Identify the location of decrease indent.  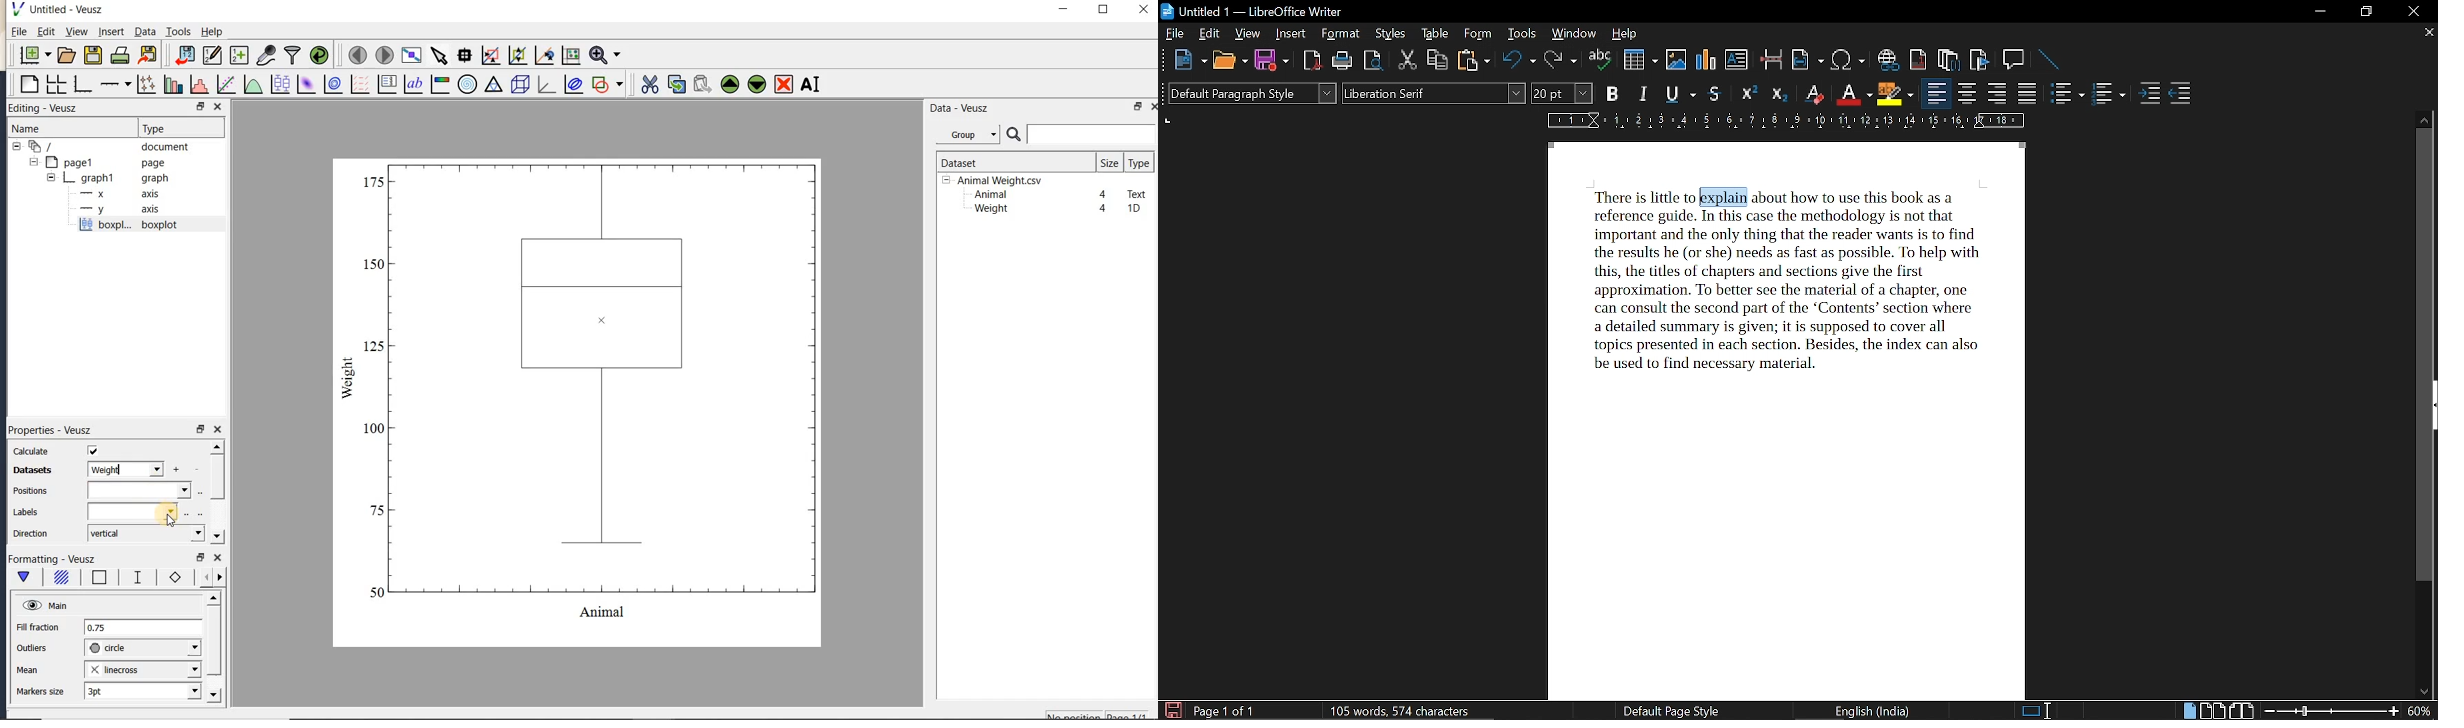
(2180, 94).